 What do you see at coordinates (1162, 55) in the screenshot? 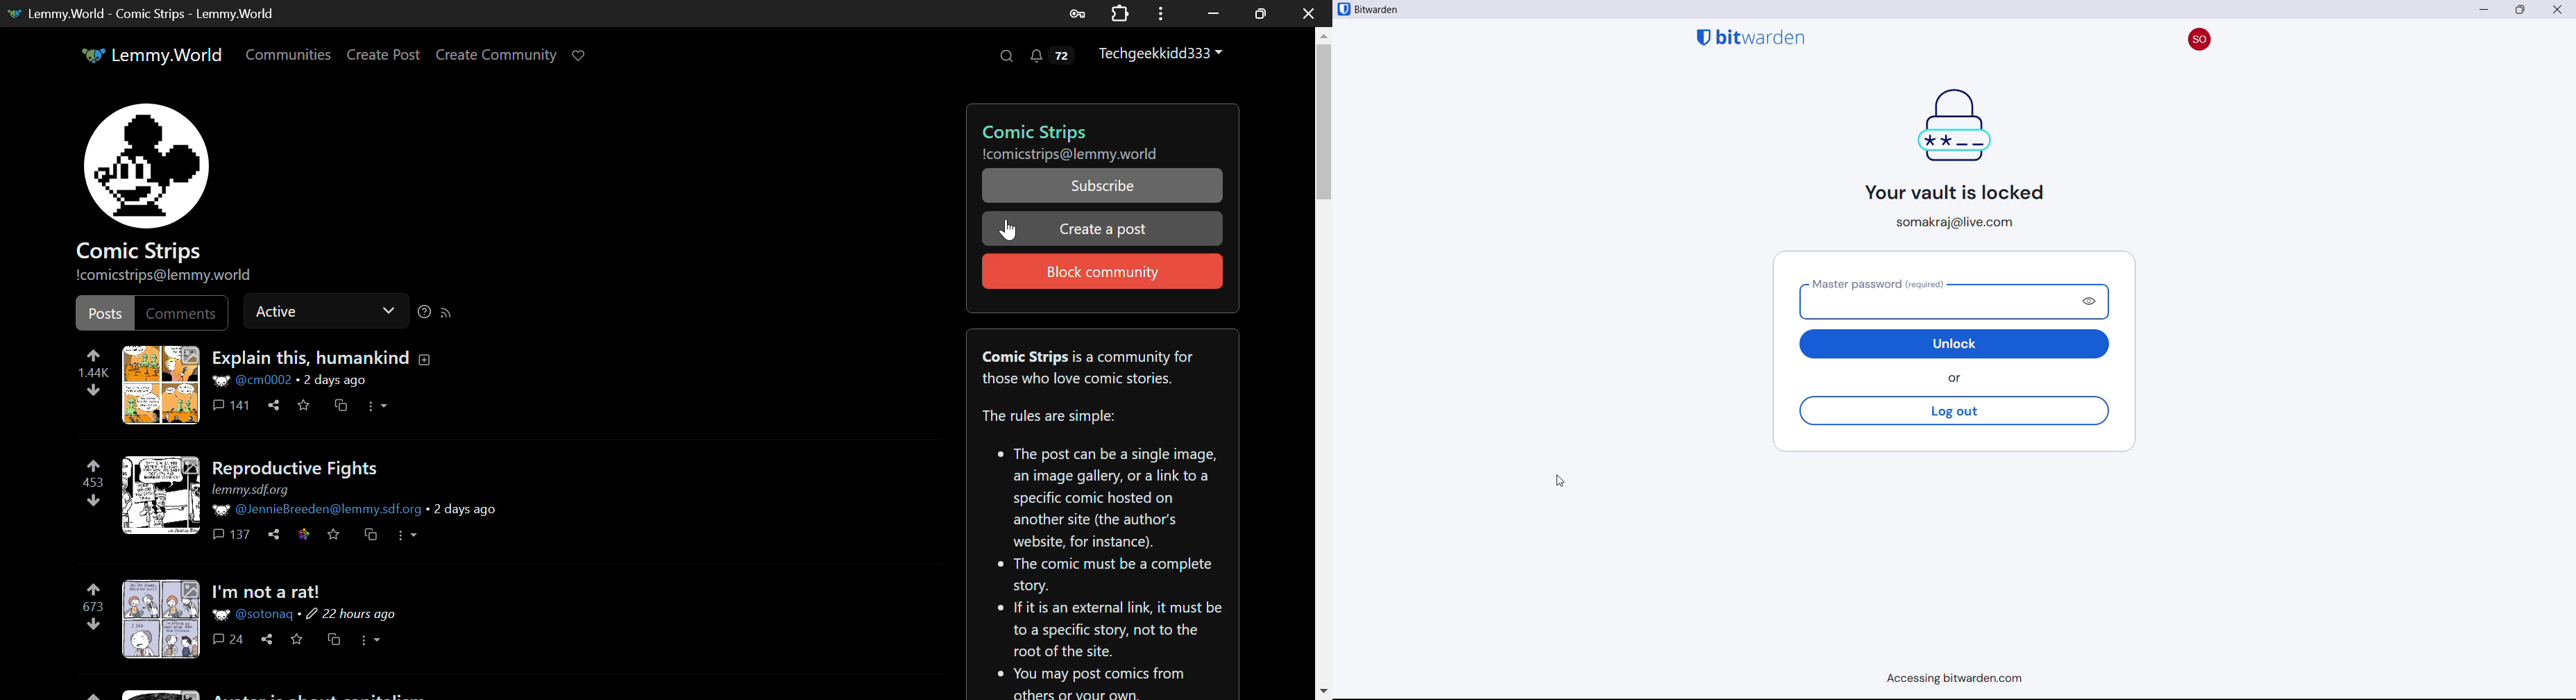
I see `Techgeekkidd333` at bounding box center [1162, 55].